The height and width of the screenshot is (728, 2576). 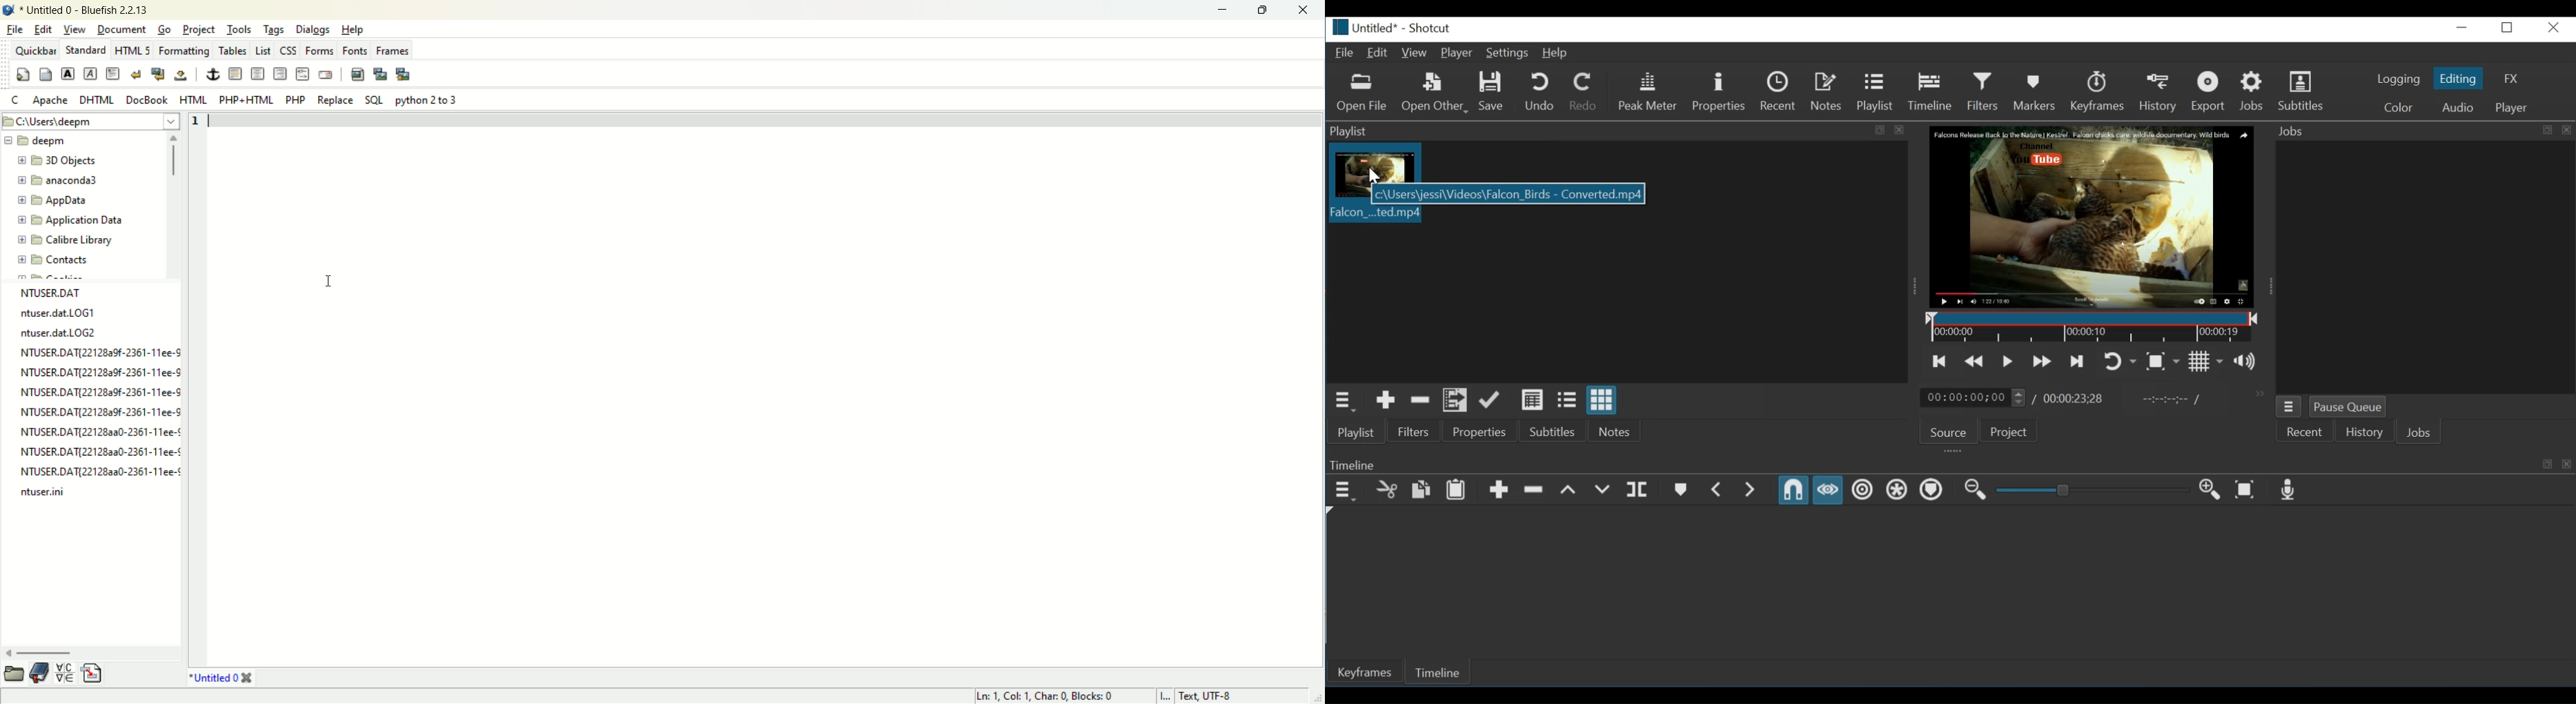 What do you see at coordinates (1874, 91) in the screenshot?
I see `Playlist` at bounding box center [1874, 91].